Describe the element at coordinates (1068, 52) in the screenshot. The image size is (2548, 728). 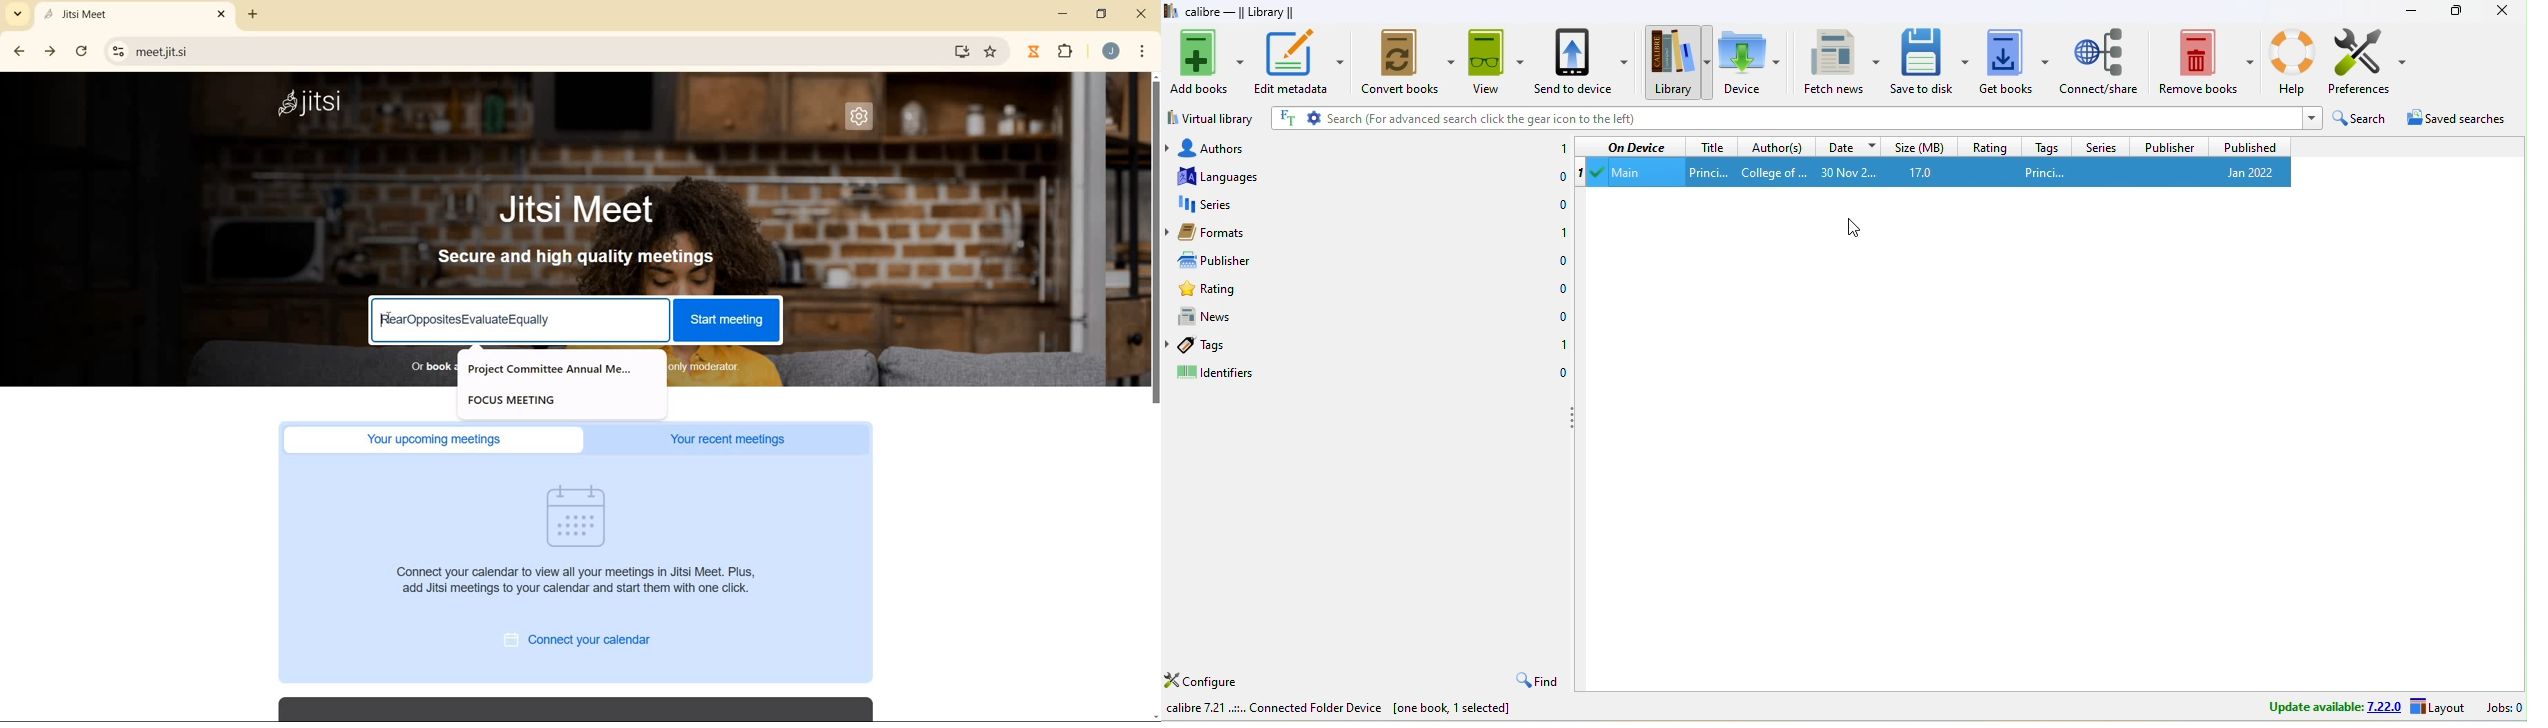
I see `EXTENSIONS` at that location.